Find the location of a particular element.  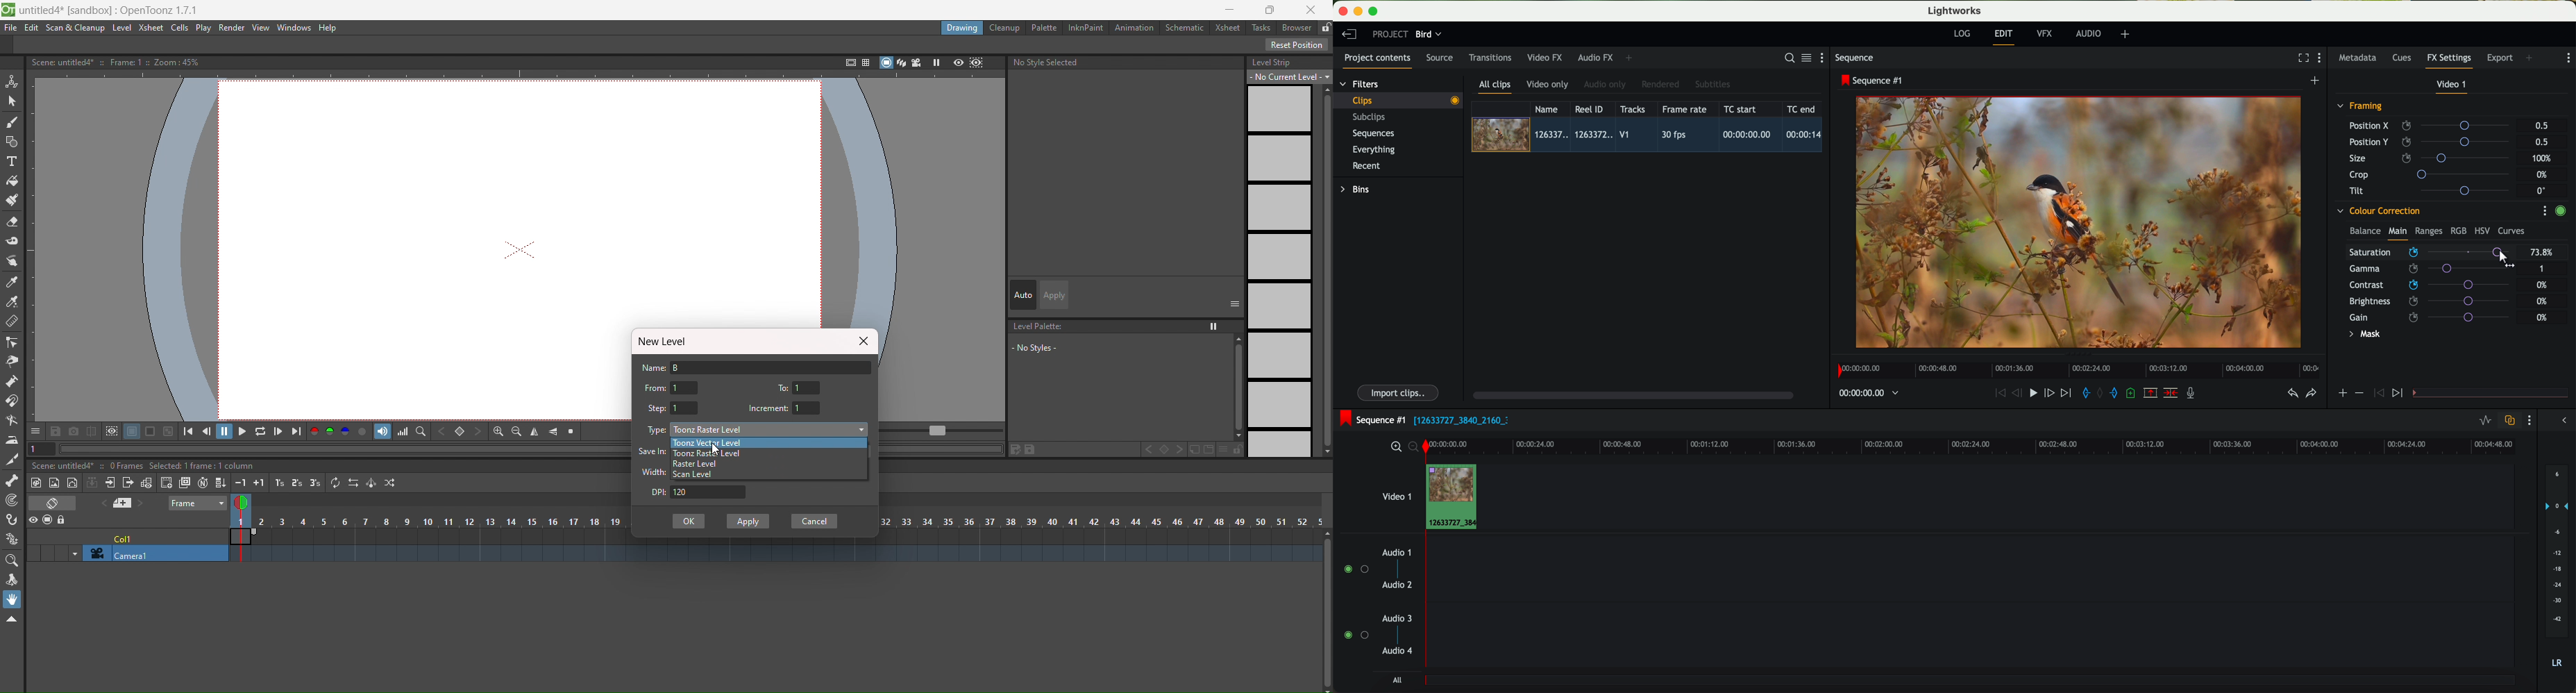

loop is located at coordinates (260, 431).